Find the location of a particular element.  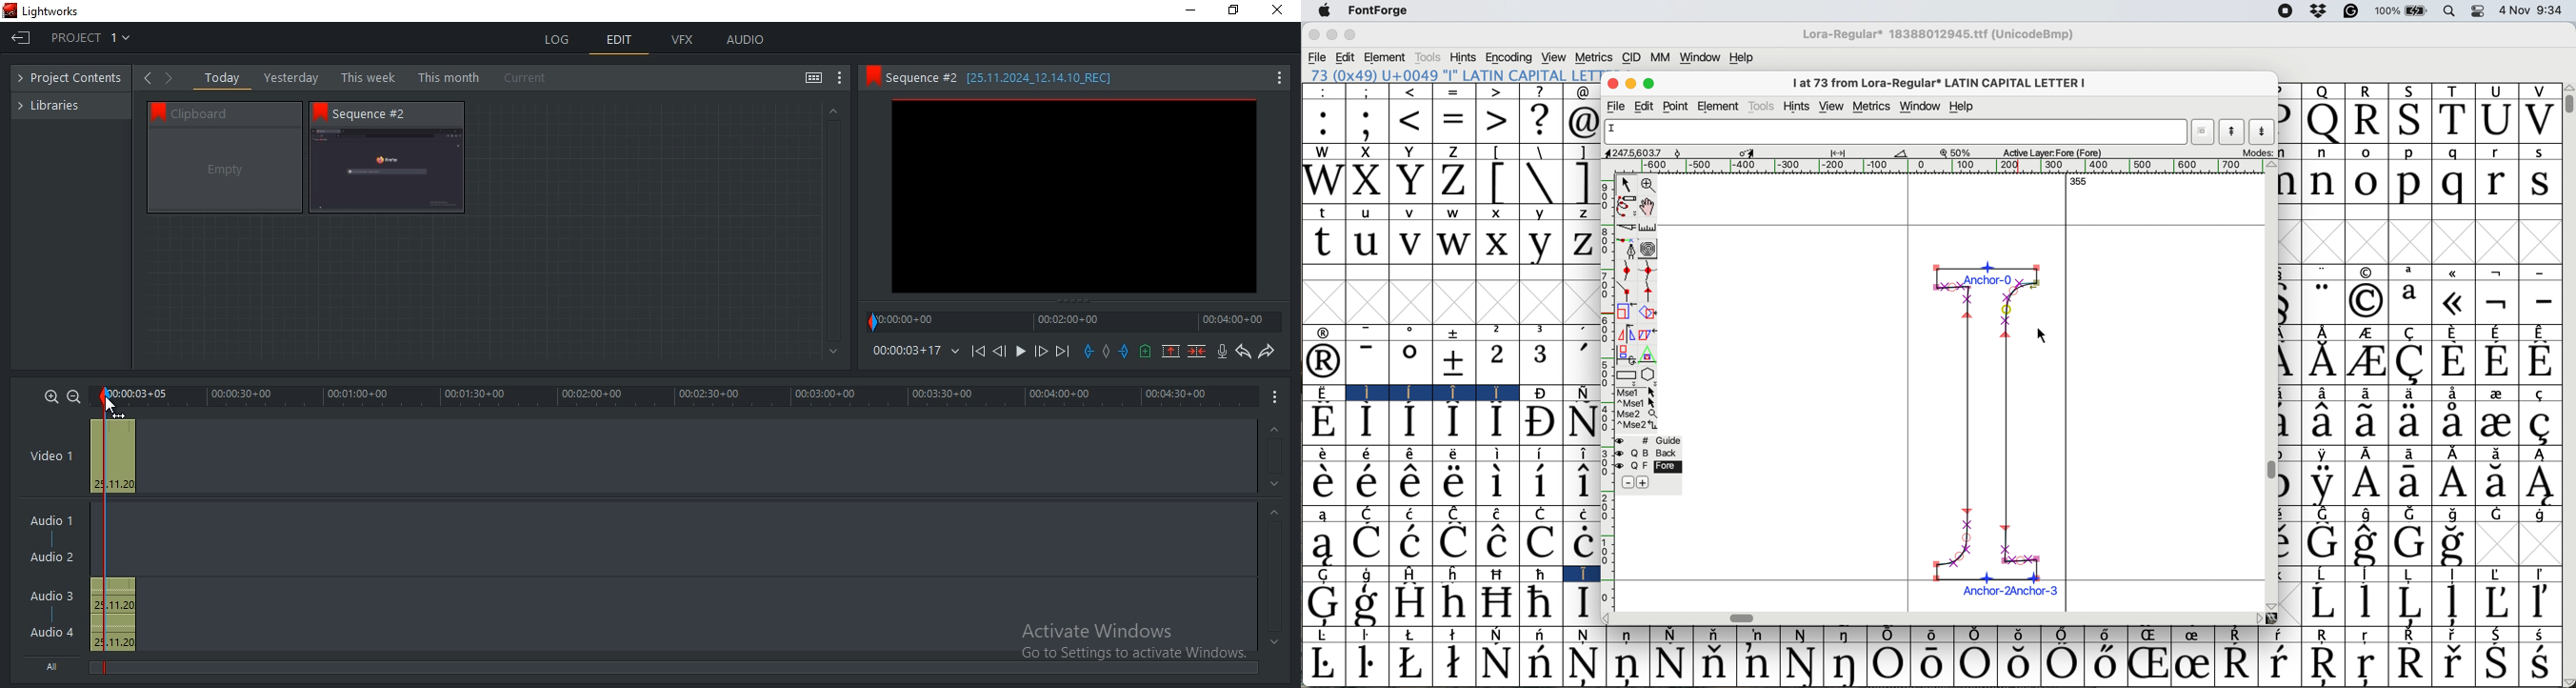

z is located at coordinates (1580, 214).